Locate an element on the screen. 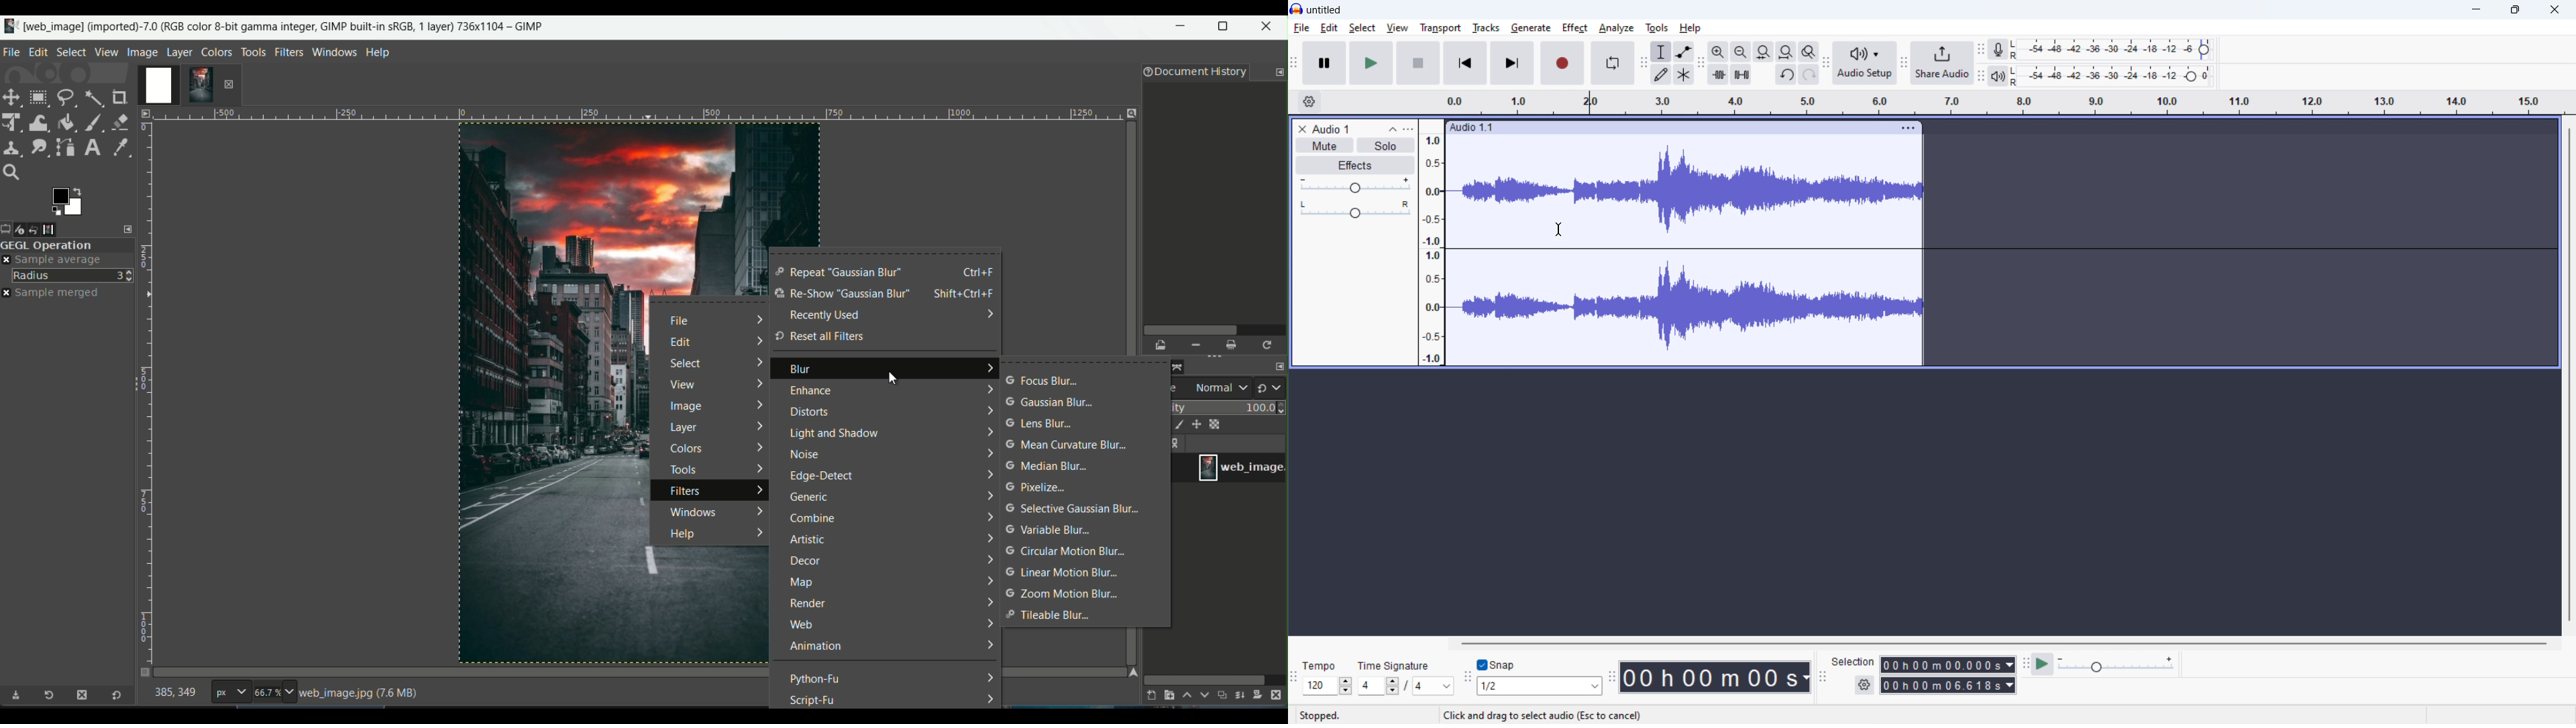 The image size is (2576, 728). Tempo is located at coordinates (1322, 666).